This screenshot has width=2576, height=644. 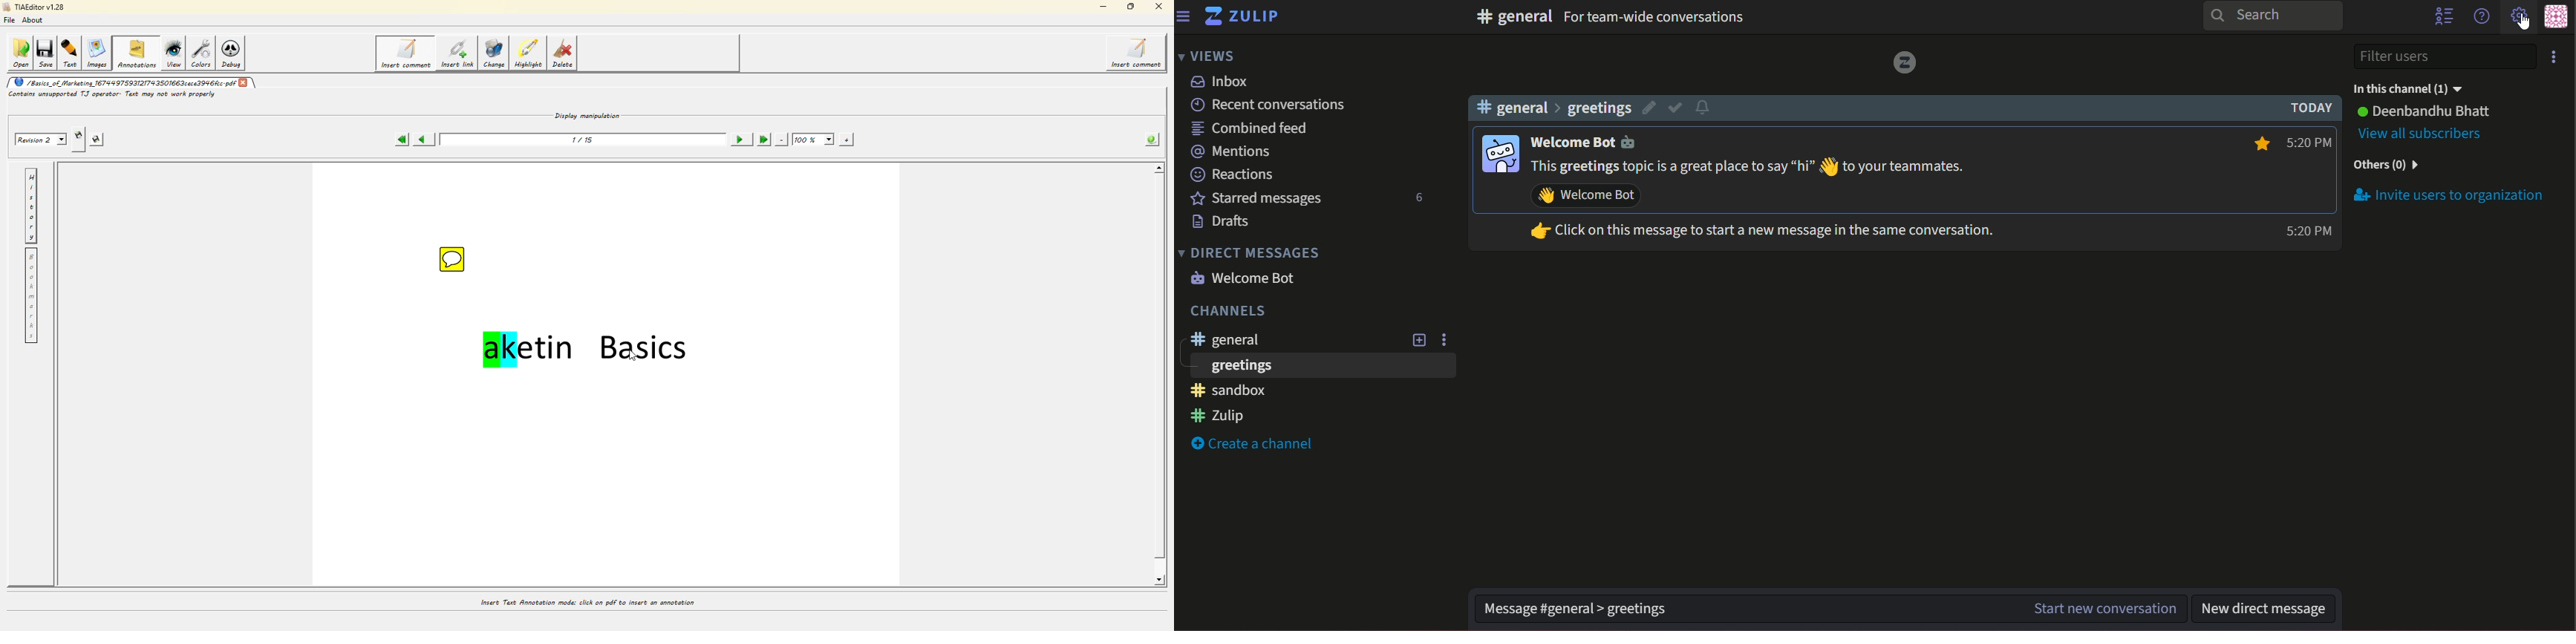 What do you see at coordinates (1242, 19) in the screenshot?
I see `name and logo` at bounding box center [1242, 19].